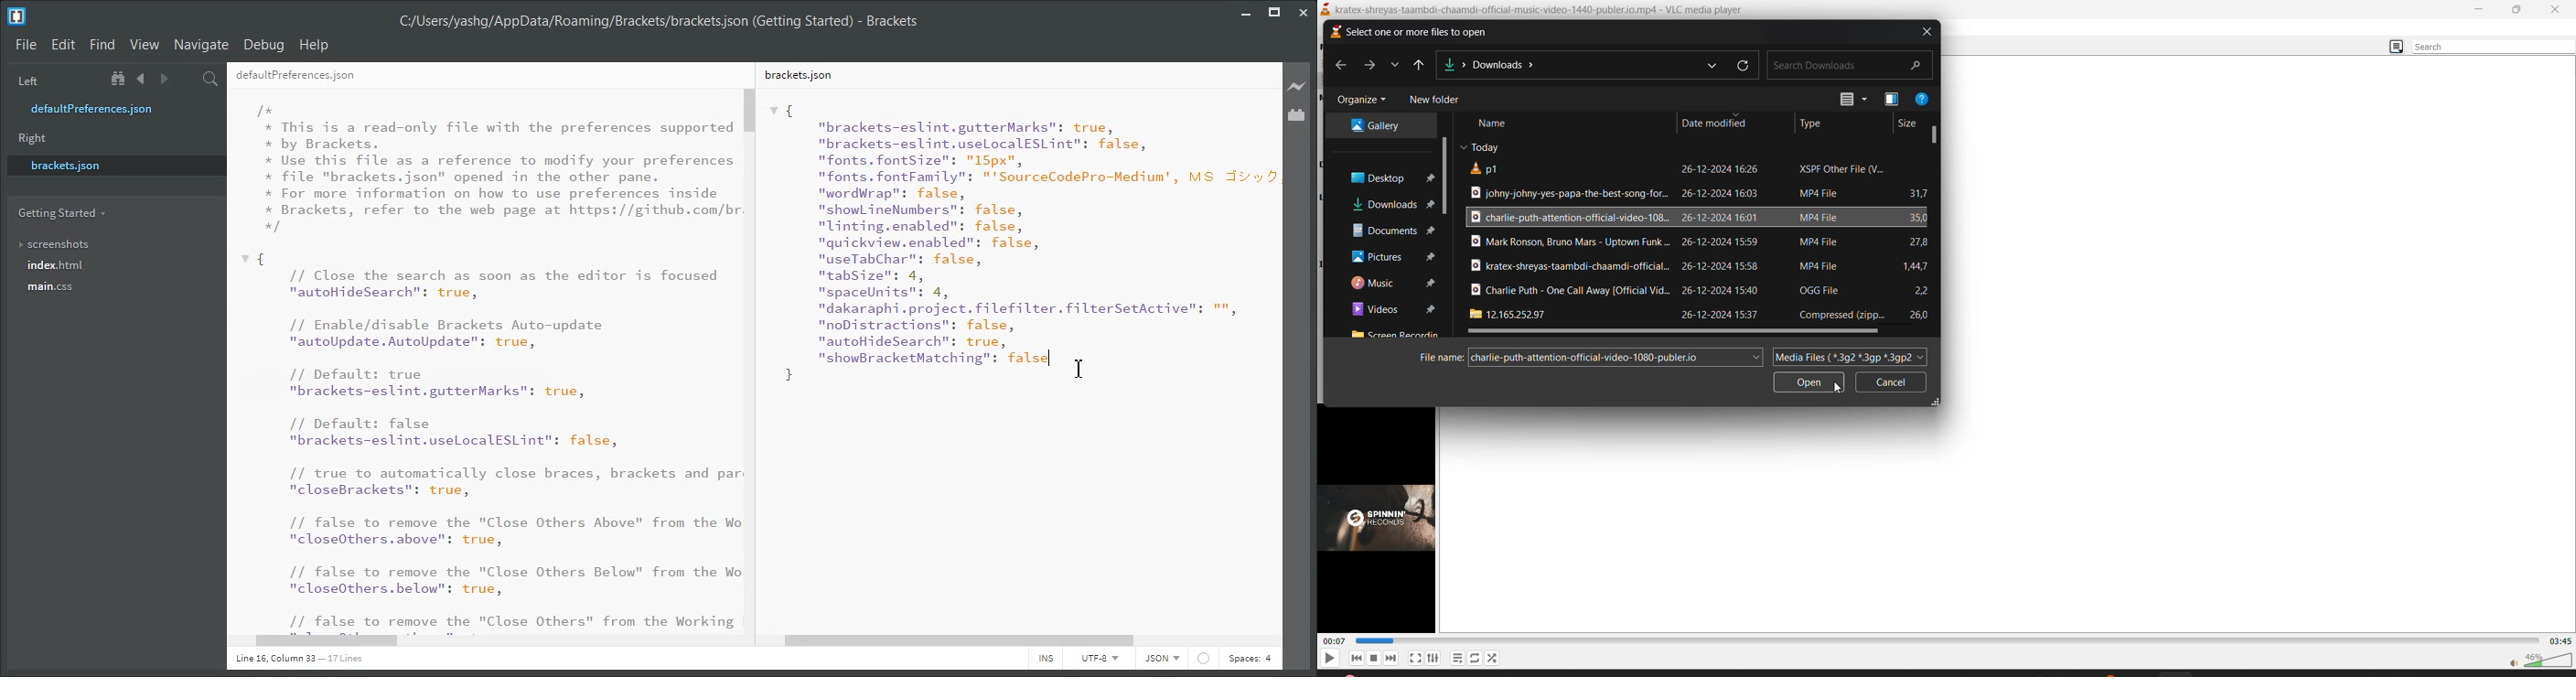 The image size is (2576, 700). I want to click on {
// Close the search as soon as the editor is focused
"autoHideSearch": true,
// Enable/disable Brackets Auto-update
"autoUpdate. AutoUpdate": true,
// Default: true
"brackets-eslint.gutterMarks": true,
// Default: false
"brackets-eslint.uselocalESLint": false,
// true to automatically close braces, brackets and par
"closeBrackets": true,
// false to remove the "Close Others Above" from the Wo
"closeOthers. above": true,
// false to remove the "Close Others Below" from the Wo
"closeOthers.below": true,
// false to remove the "Close Others" from the Working, so click(490, 441).